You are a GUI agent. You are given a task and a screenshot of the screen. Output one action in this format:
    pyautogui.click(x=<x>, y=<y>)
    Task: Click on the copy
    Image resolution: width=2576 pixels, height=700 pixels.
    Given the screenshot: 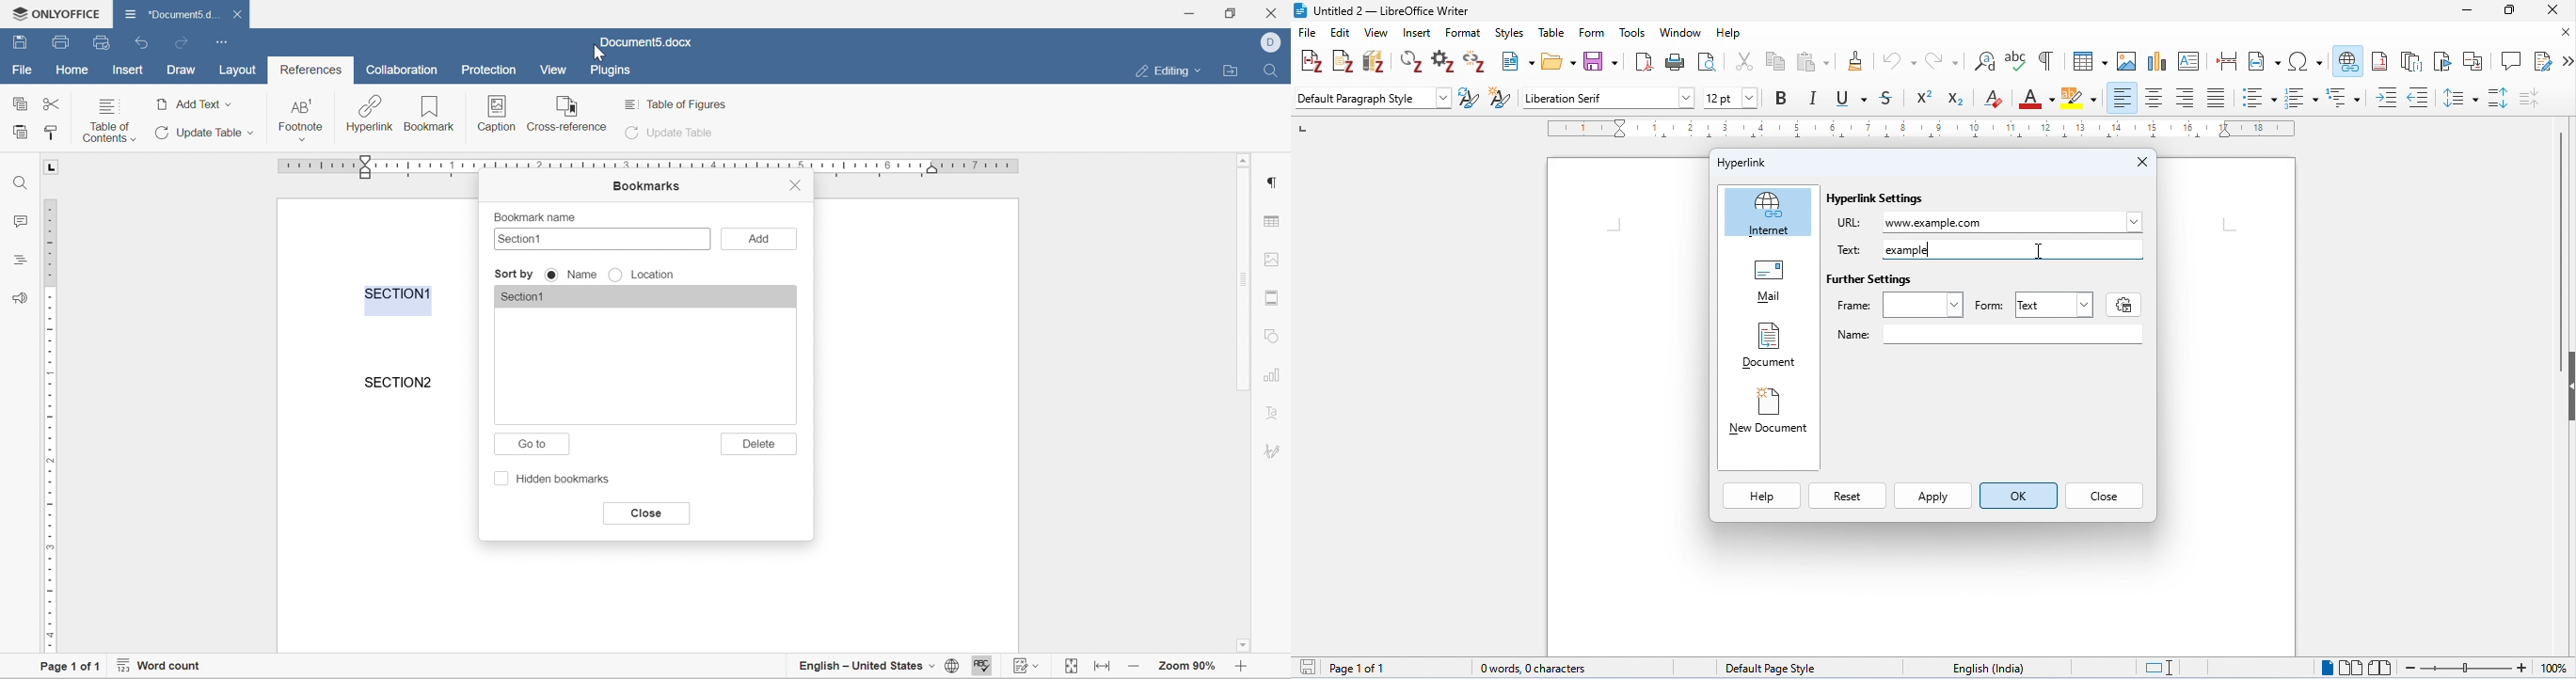 What is the action you would take?
    pyautogui.click(x=1776, y=61)
    